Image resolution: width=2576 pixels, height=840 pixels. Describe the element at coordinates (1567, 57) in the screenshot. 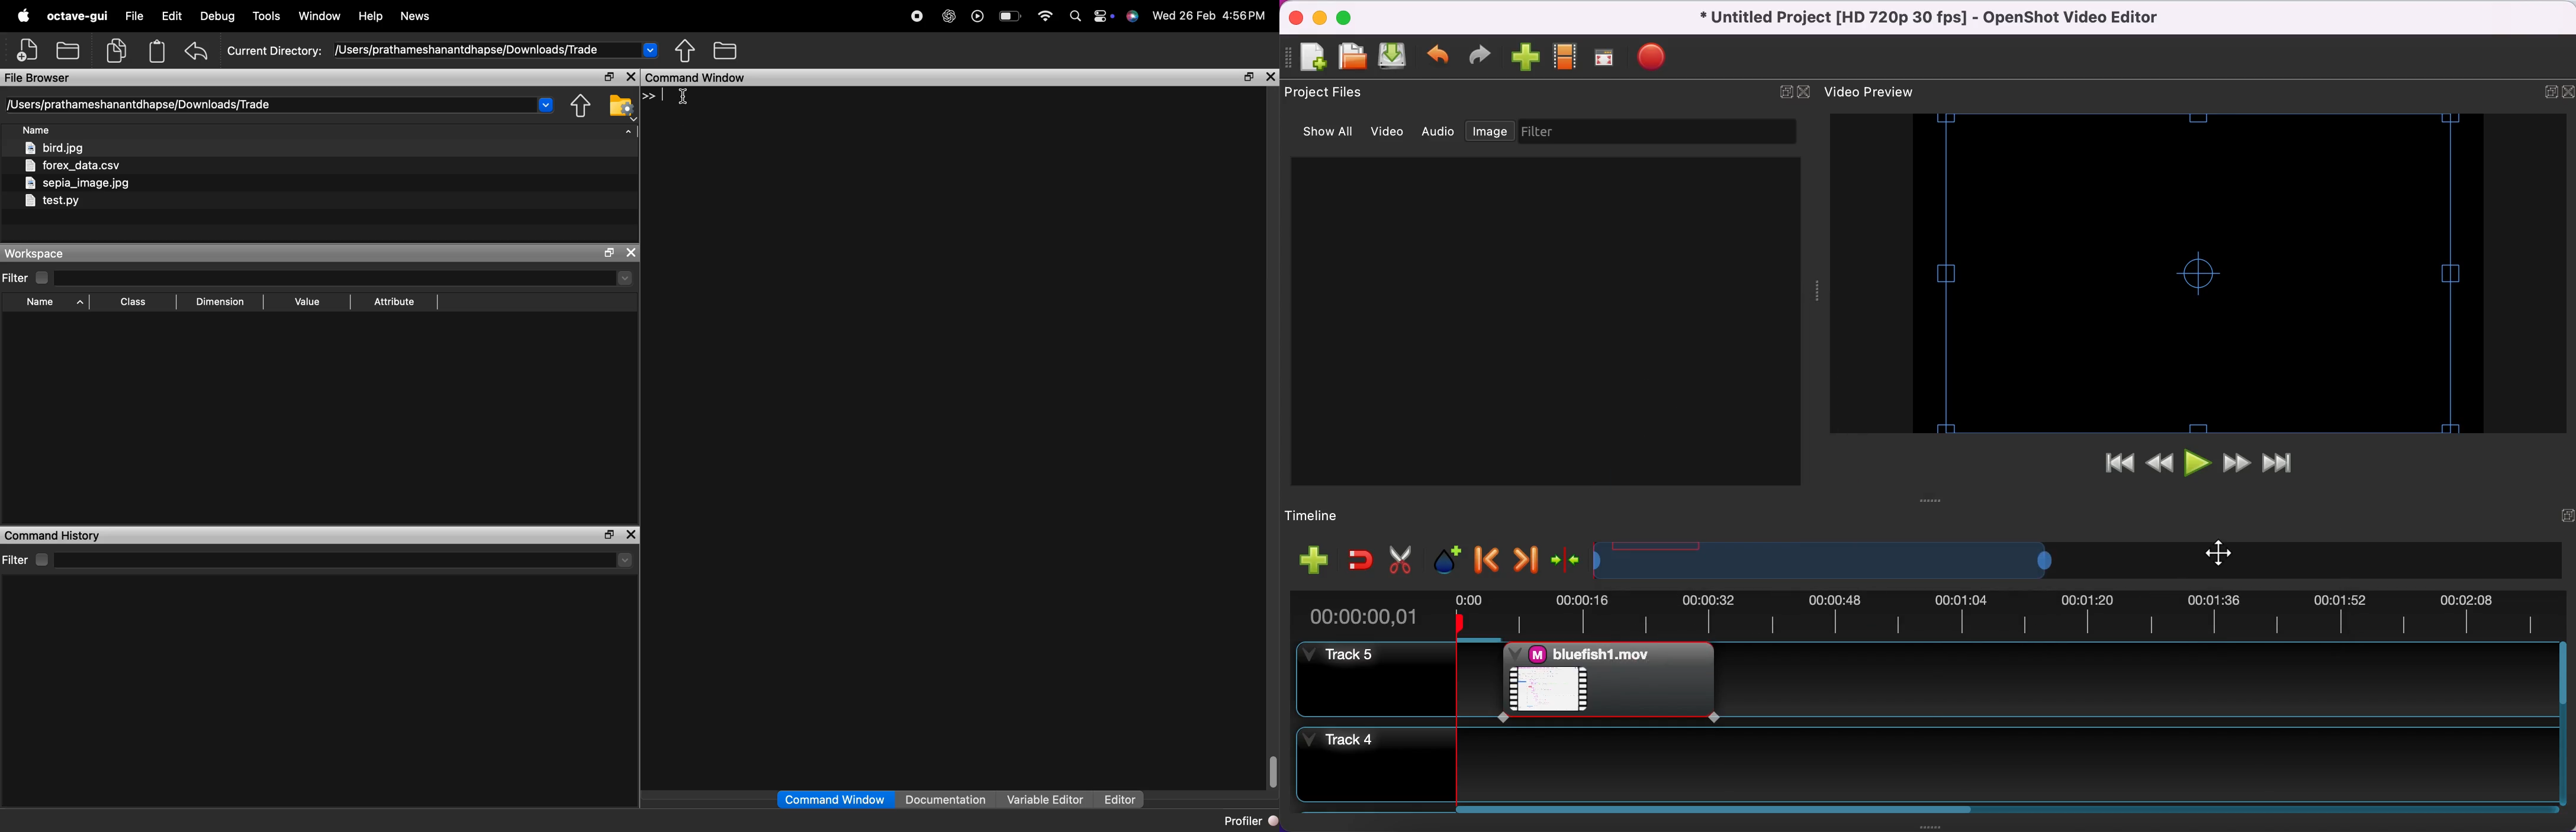

I see `choose profile` at that location.